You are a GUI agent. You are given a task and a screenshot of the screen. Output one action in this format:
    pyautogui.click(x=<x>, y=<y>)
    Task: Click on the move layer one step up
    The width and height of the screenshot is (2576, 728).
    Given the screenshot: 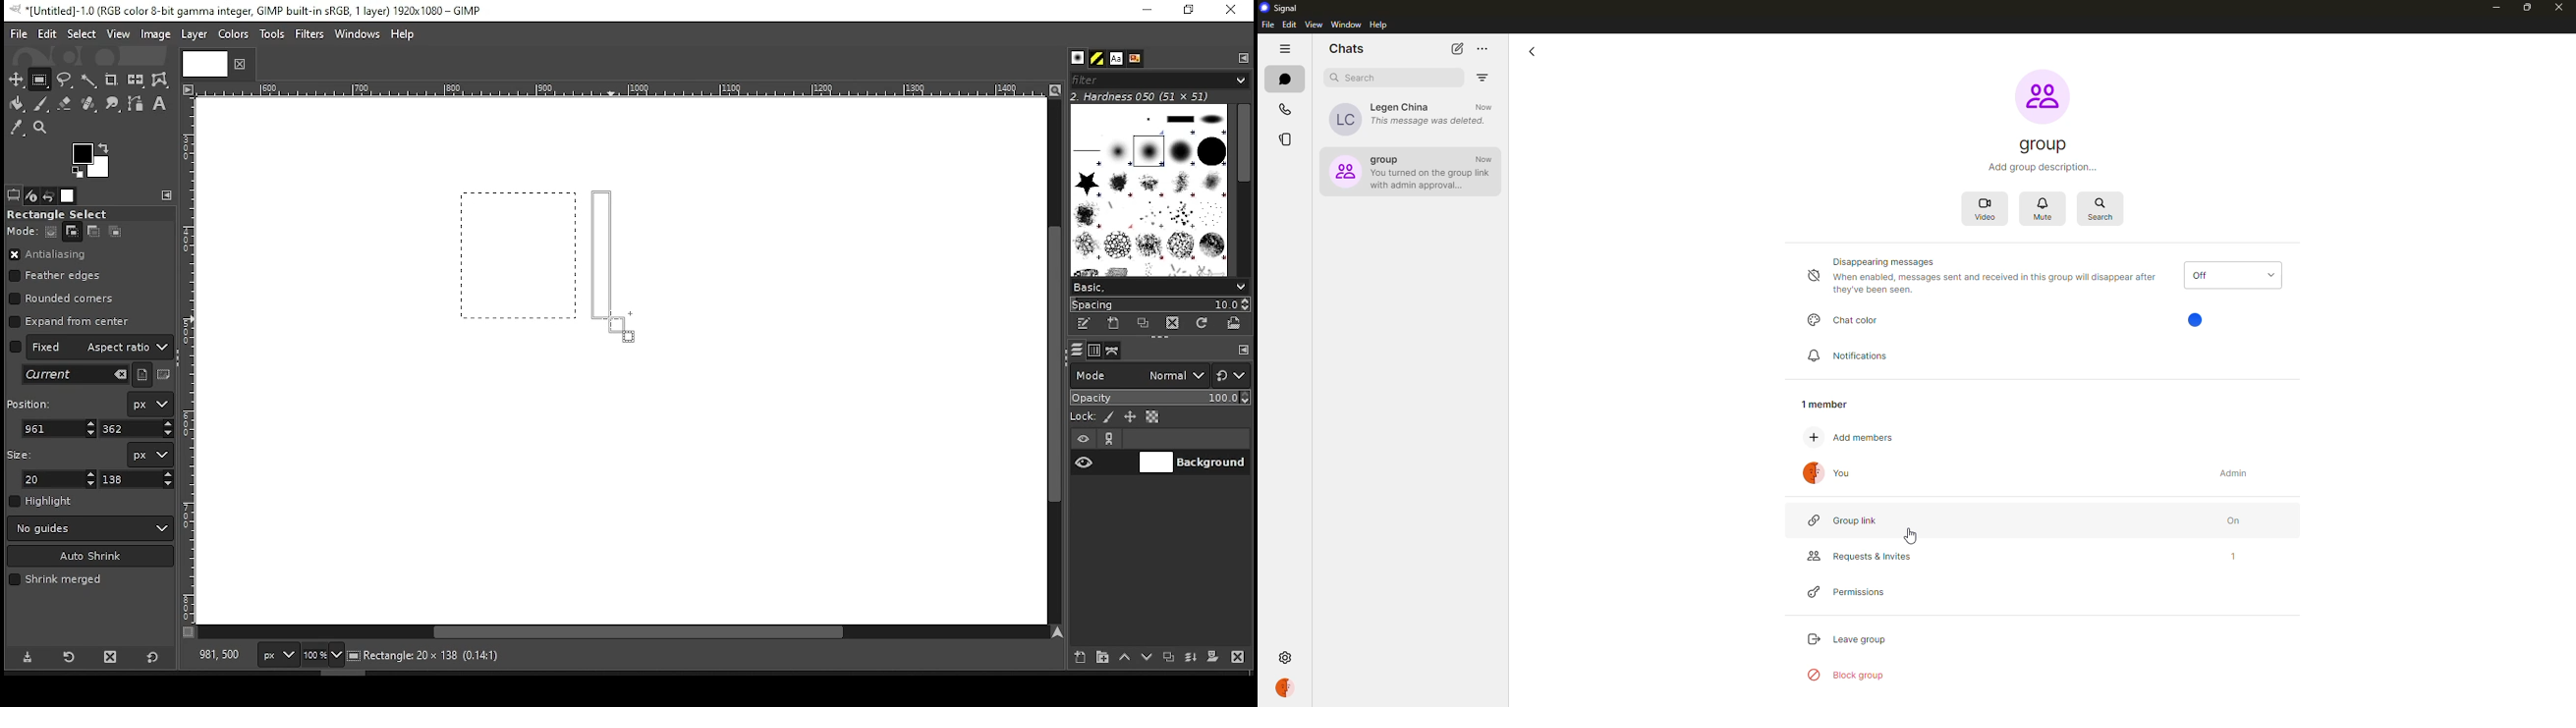 What is the action you would take?
    pyautogui.click(x=1125, y=659)
    